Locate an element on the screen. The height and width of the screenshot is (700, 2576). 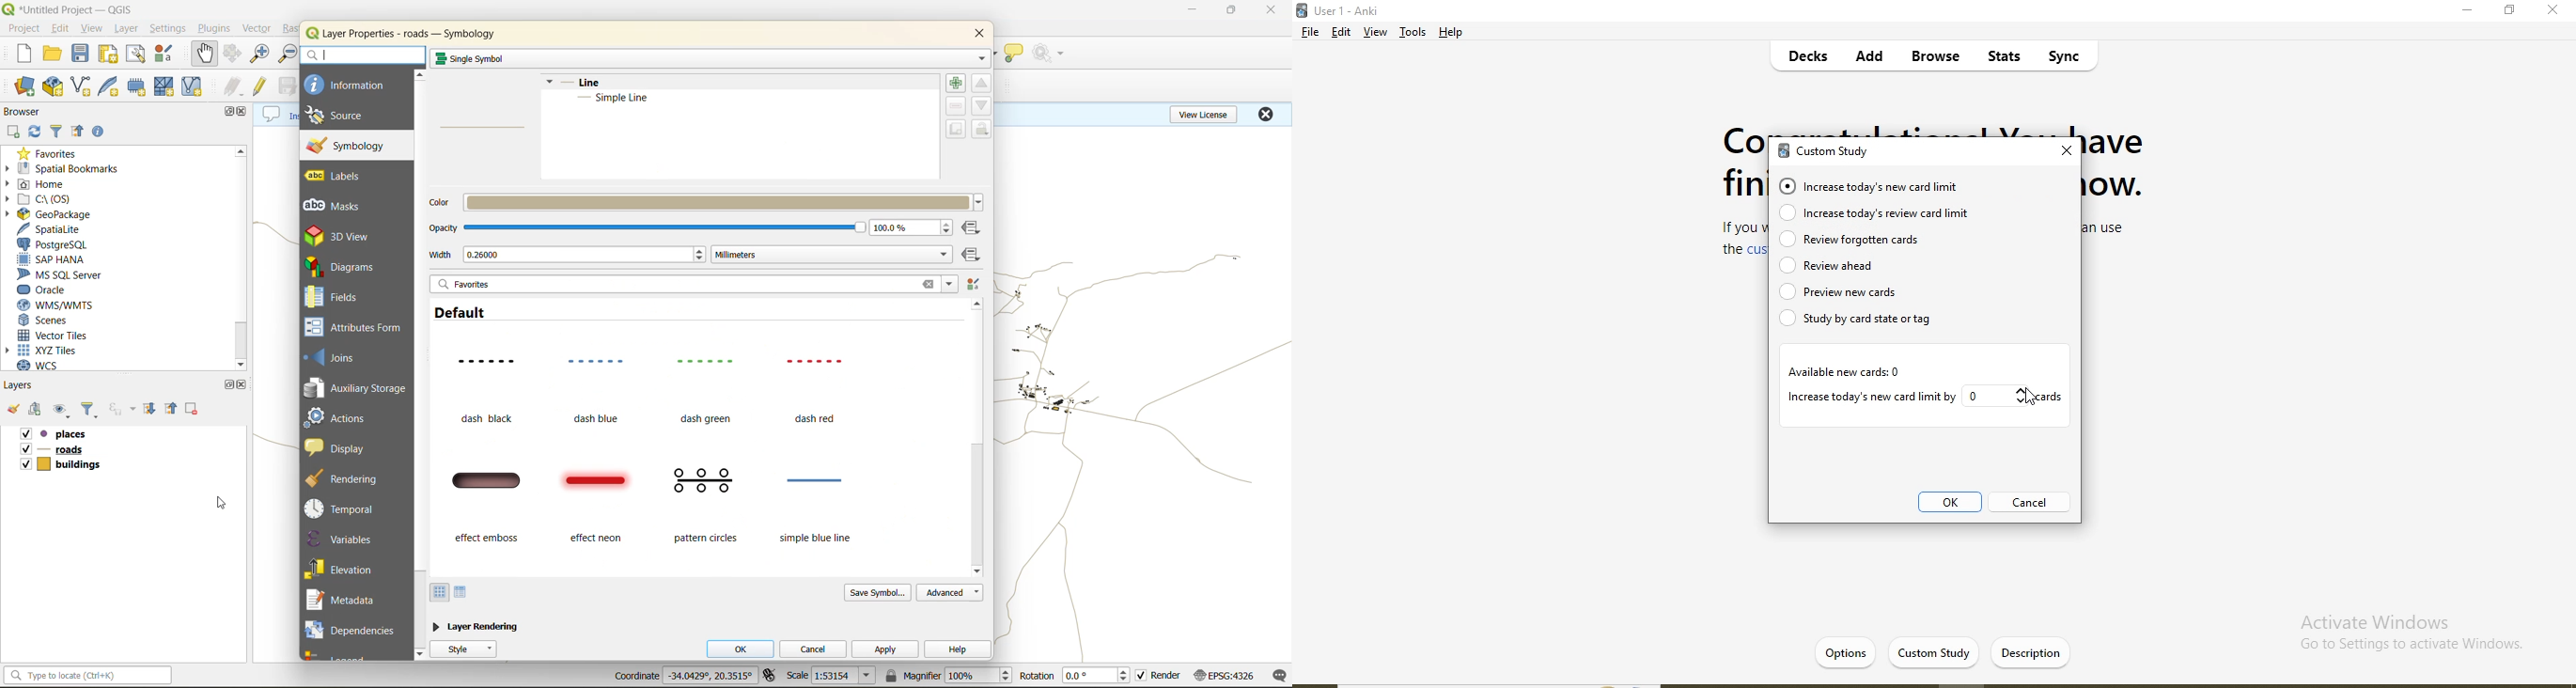
fields is located at coordinates (341, 295).